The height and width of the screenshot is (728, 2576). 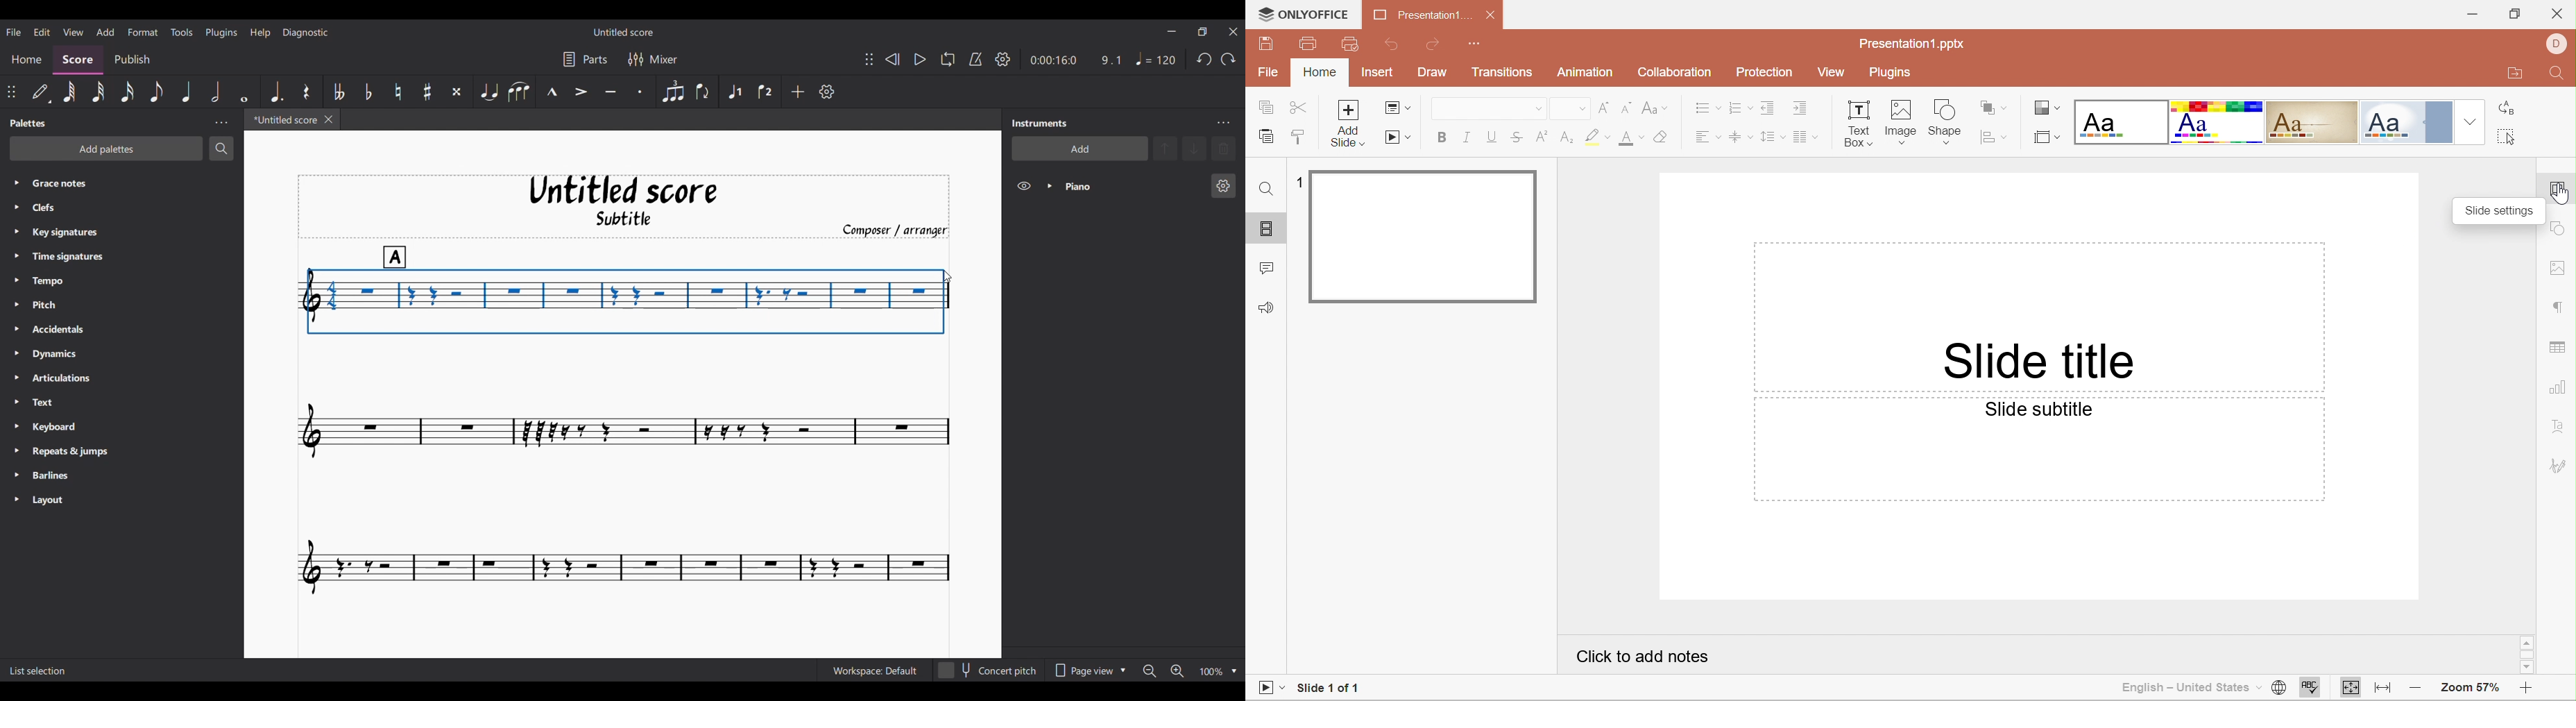 I want to click on Copy, so click(x=1263, y=106).